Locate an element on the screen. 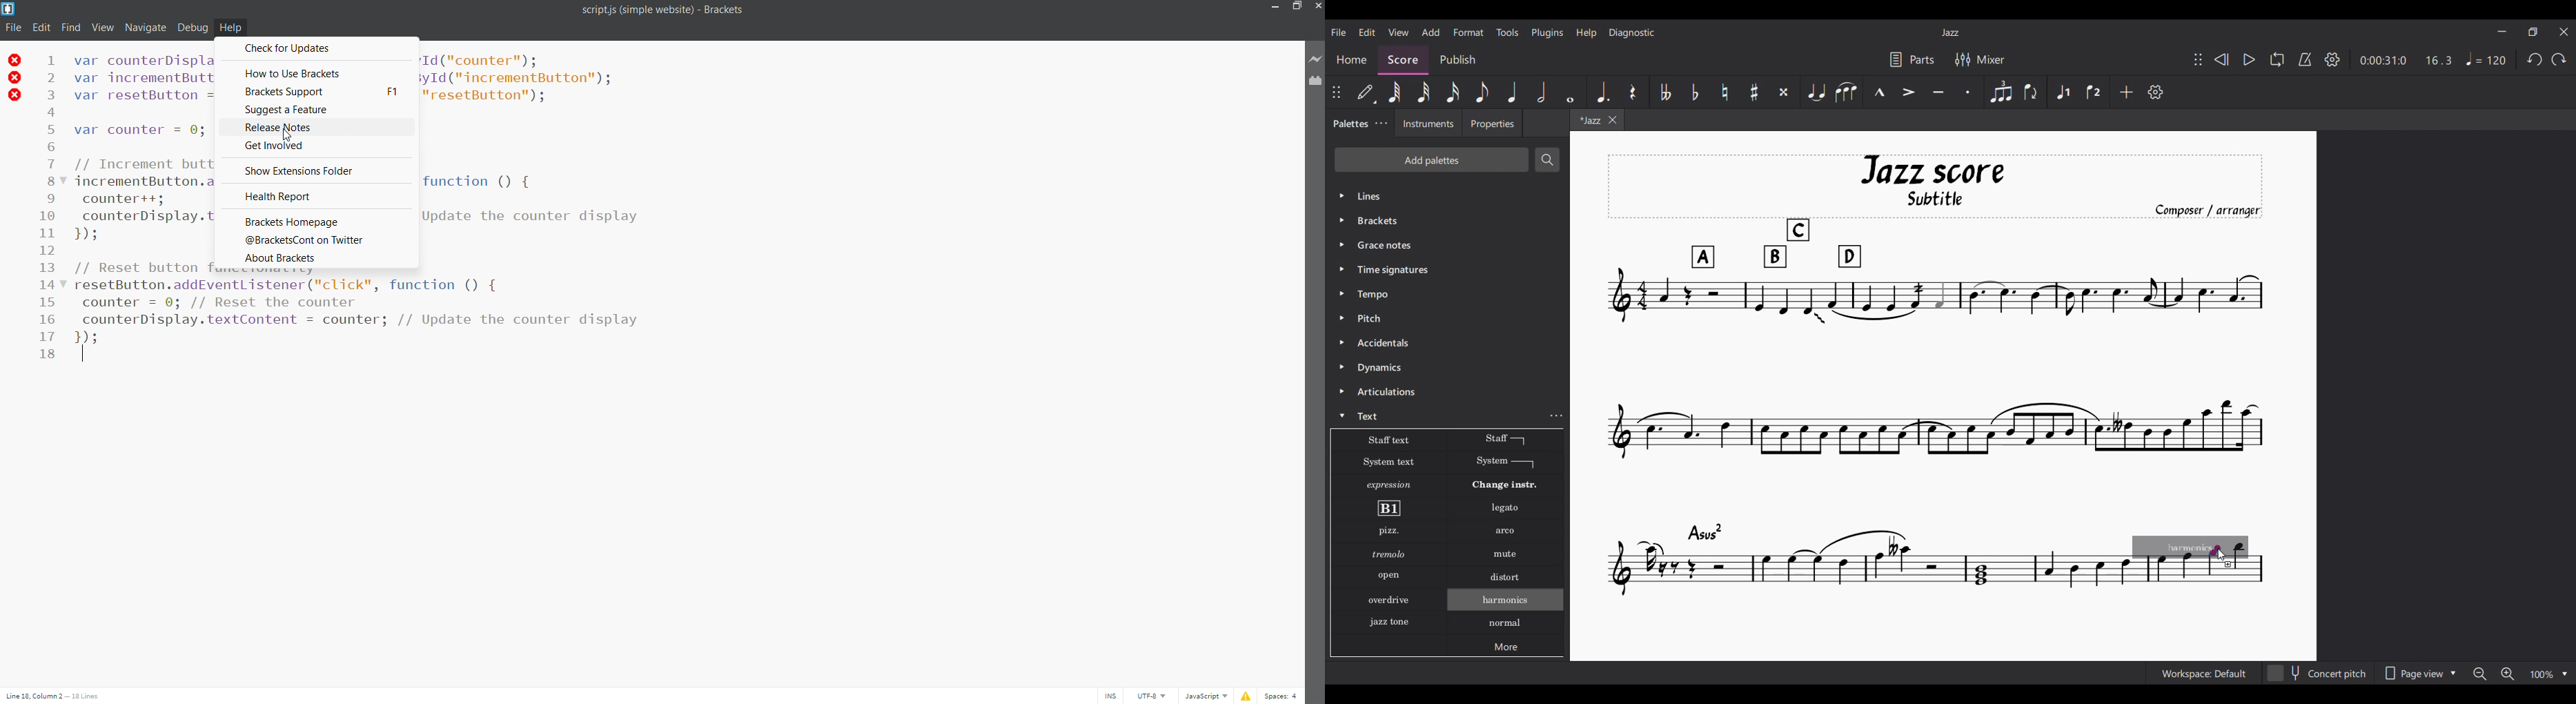  space 4 is located at coordinates (1284, 694).